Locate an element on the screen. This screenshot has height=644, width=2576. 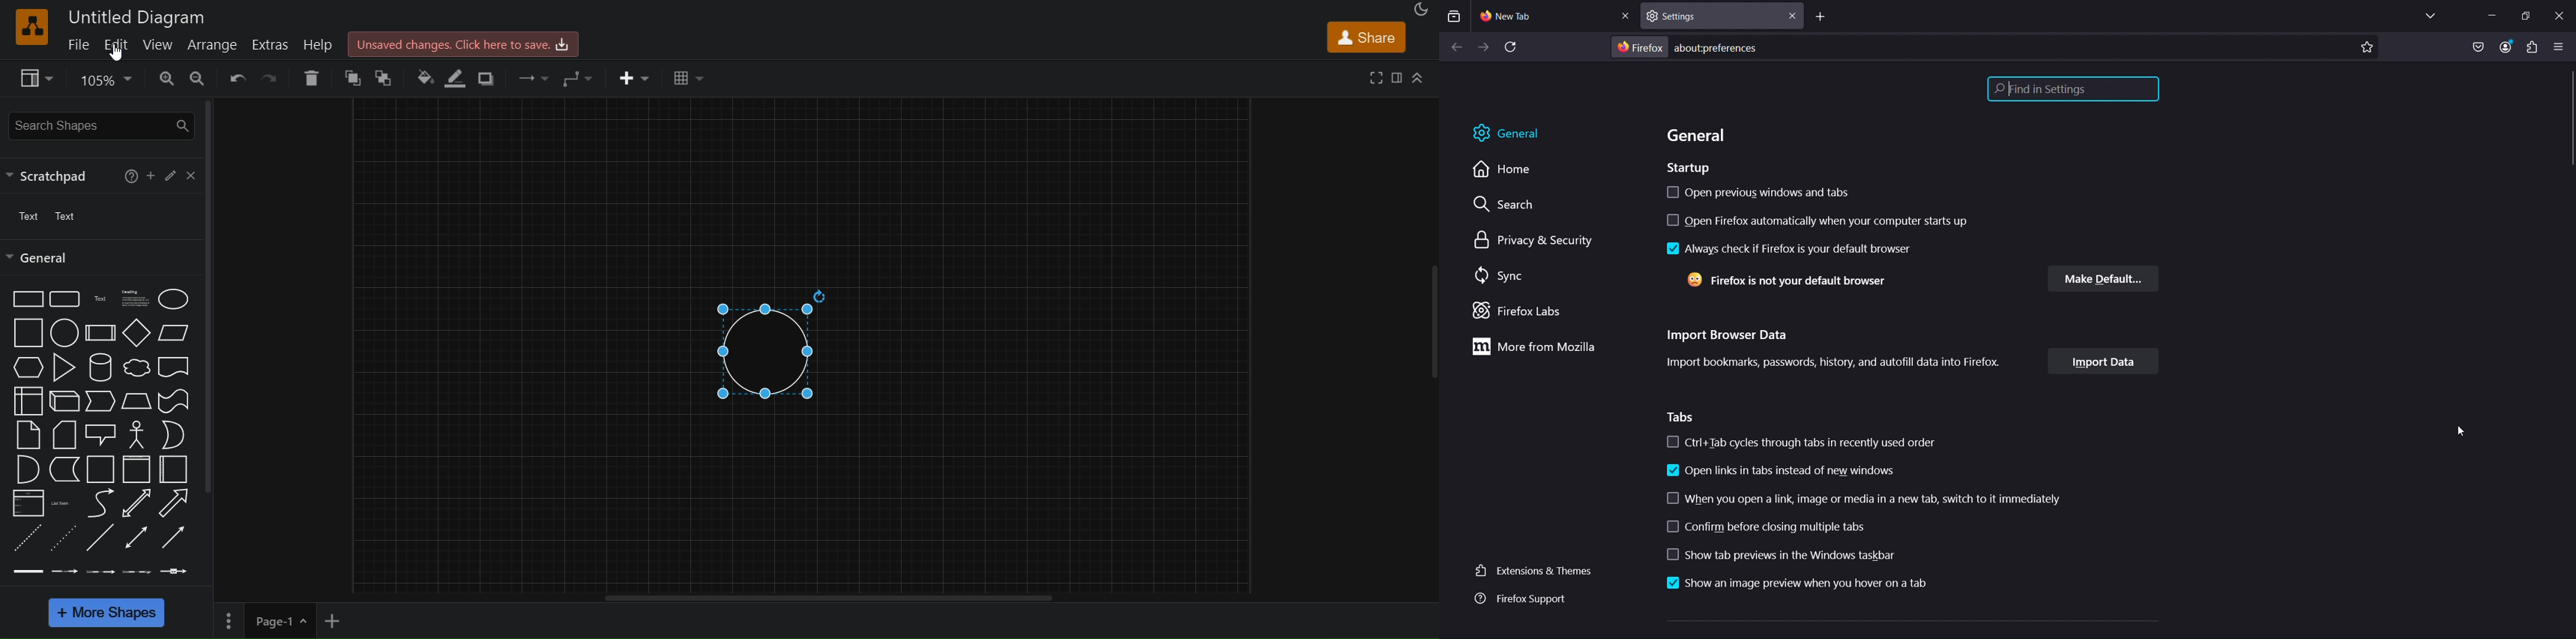
Save to Pocket is located at coordinates (2479, 44).